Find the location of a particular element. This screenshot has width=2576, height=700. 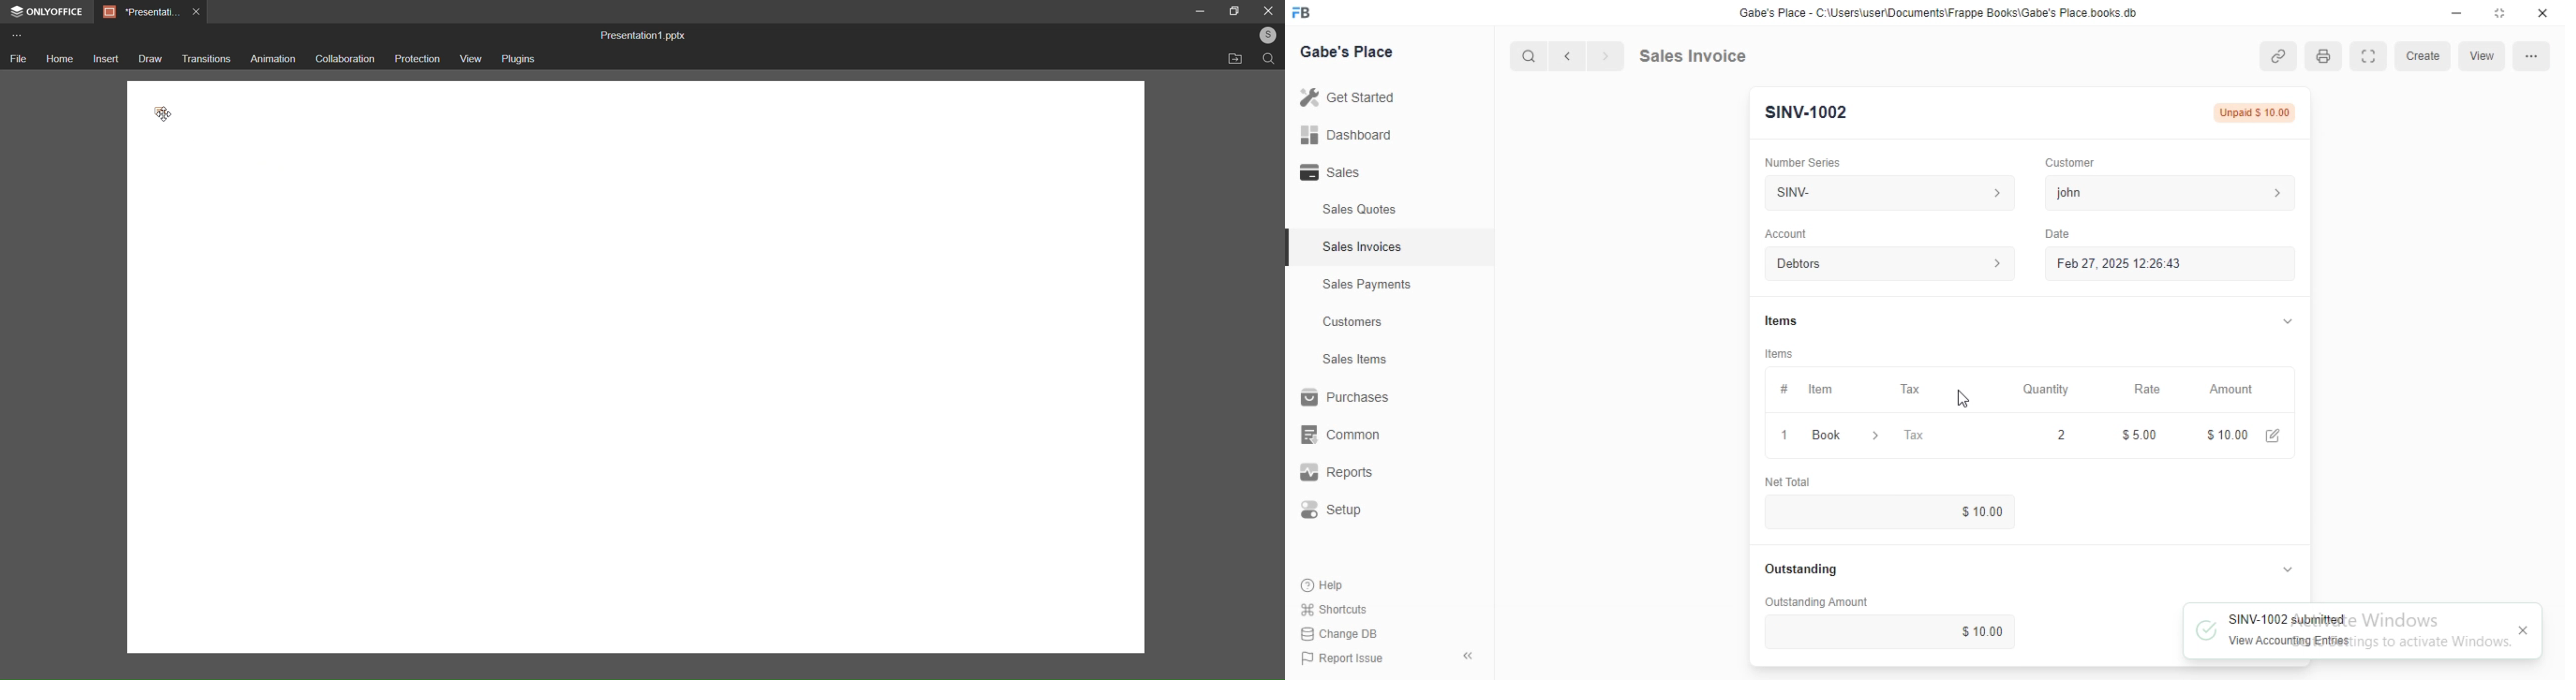

view is located at coordinates (471, 59).